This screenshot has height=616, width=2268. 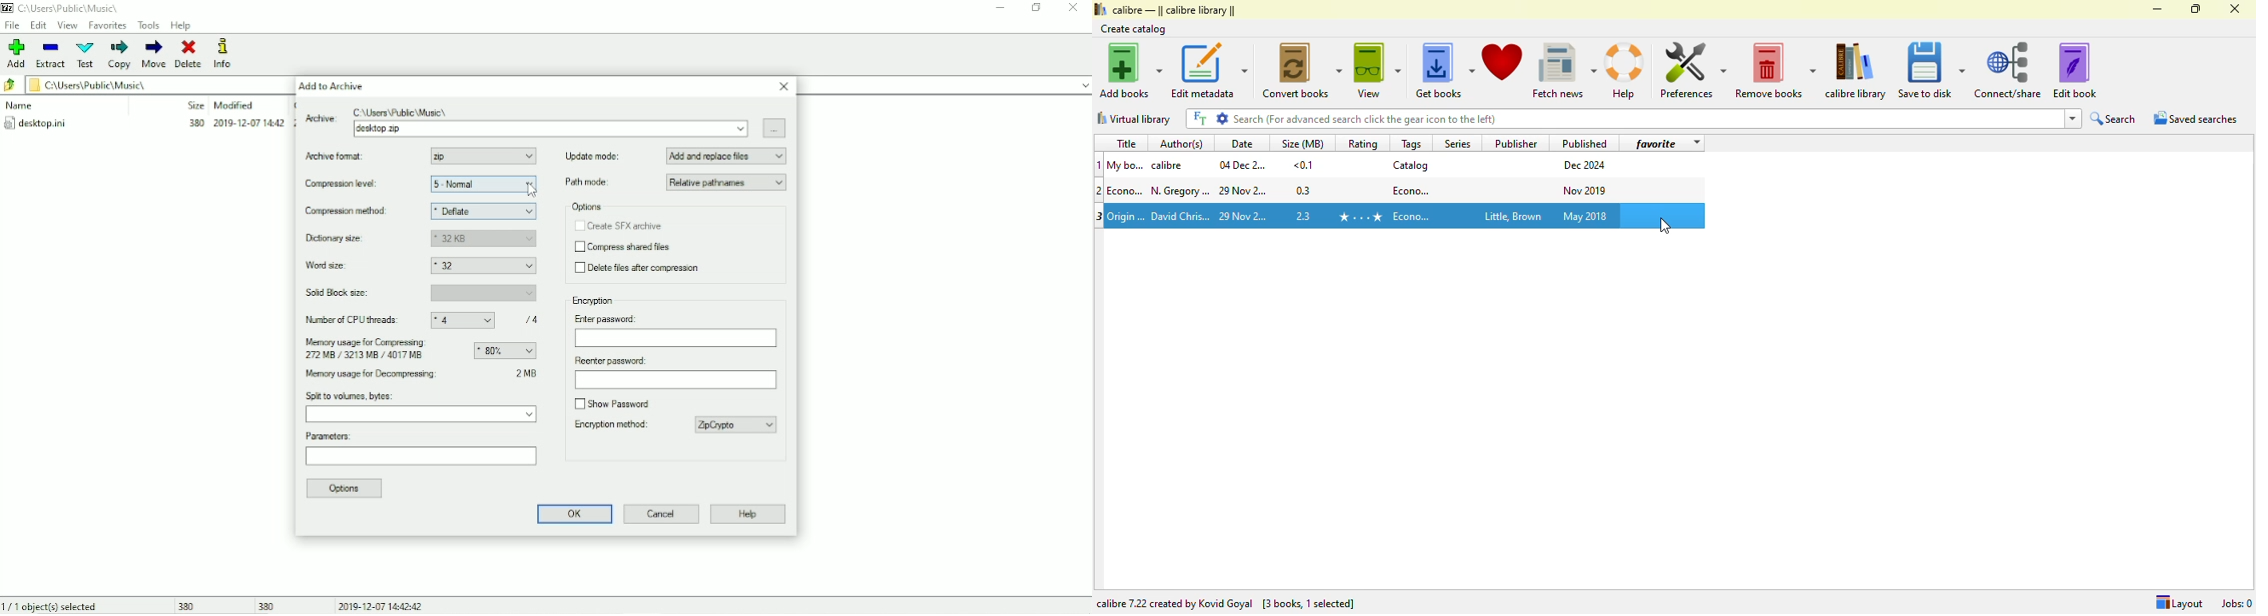 I want to click on Close, so click(x=1074, y=7).